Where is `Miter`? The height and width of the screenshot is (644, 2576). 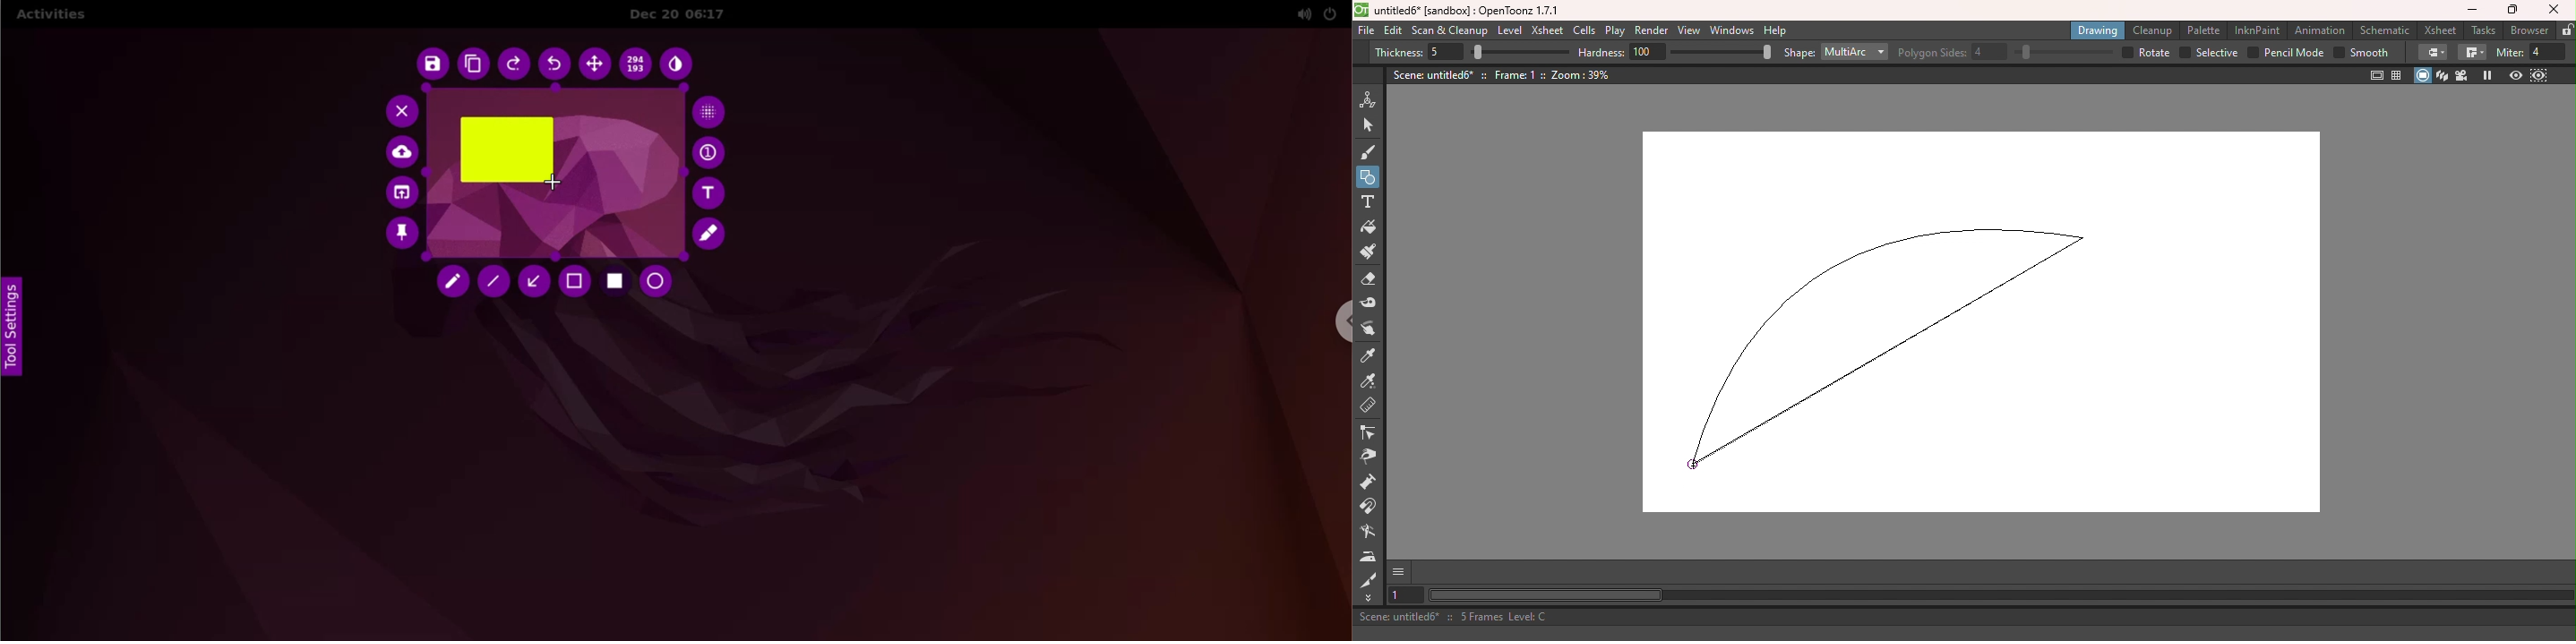 Miter is located at coordinates (2531, 53).